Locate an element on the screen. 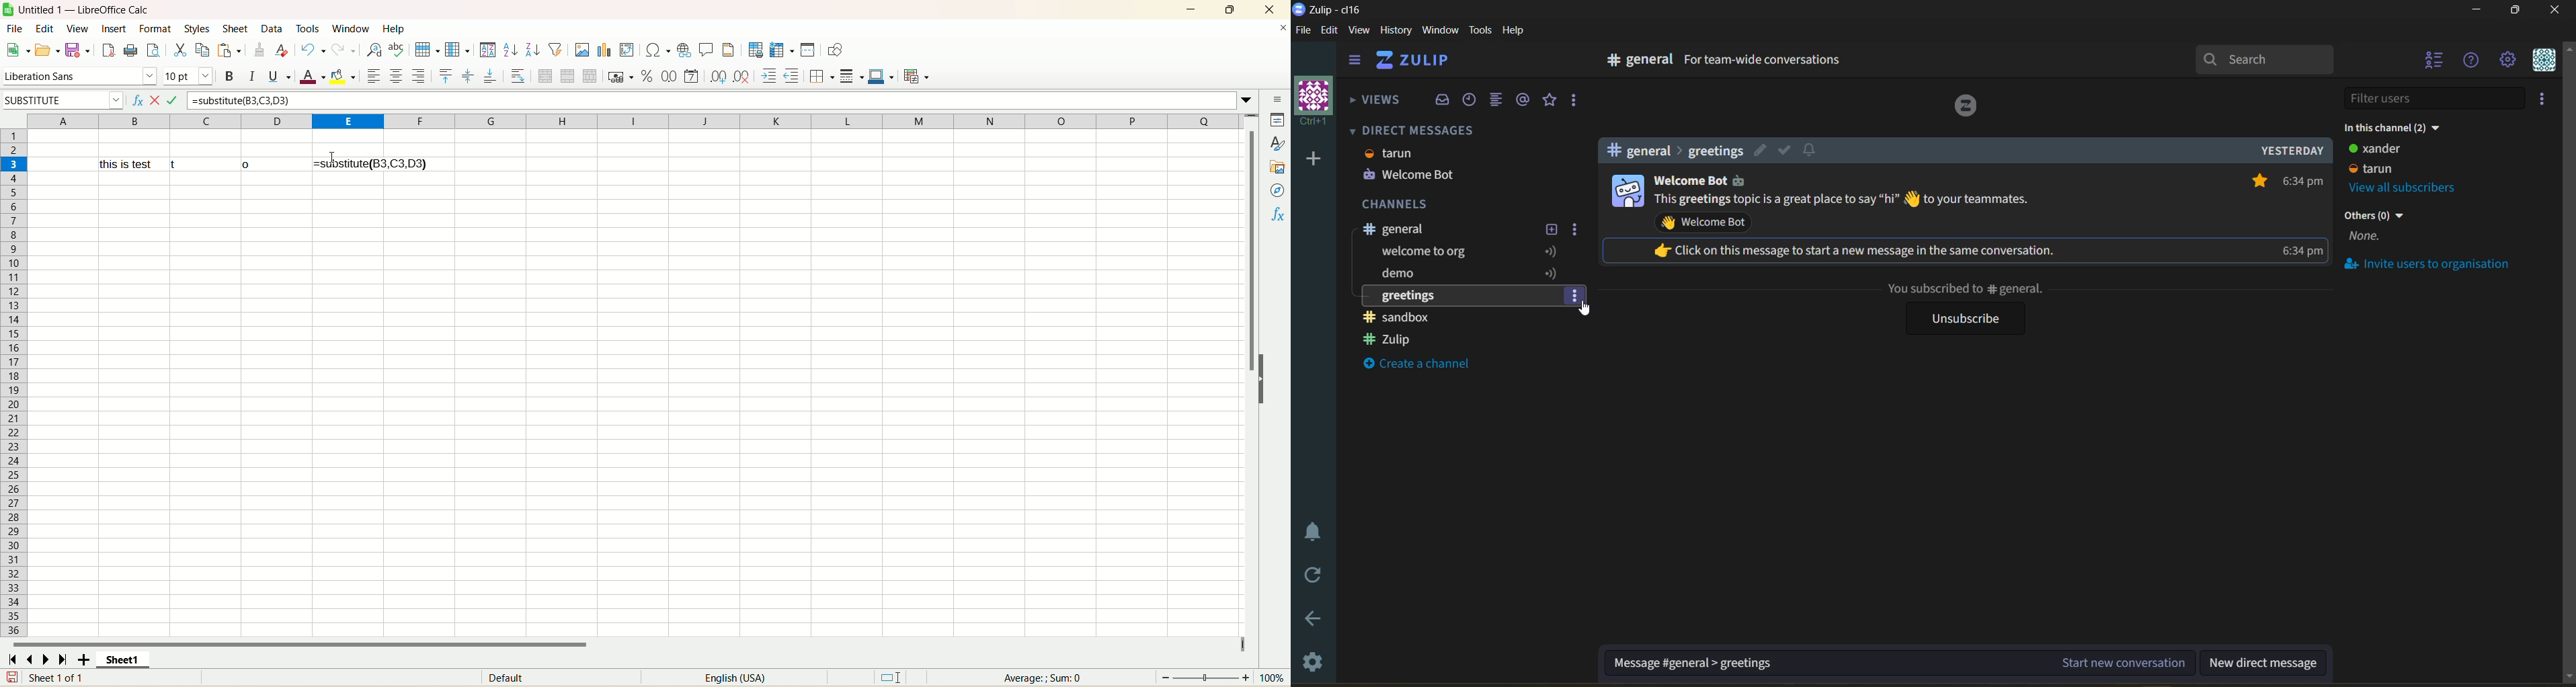  insert image is located at coordinates (582, 50).